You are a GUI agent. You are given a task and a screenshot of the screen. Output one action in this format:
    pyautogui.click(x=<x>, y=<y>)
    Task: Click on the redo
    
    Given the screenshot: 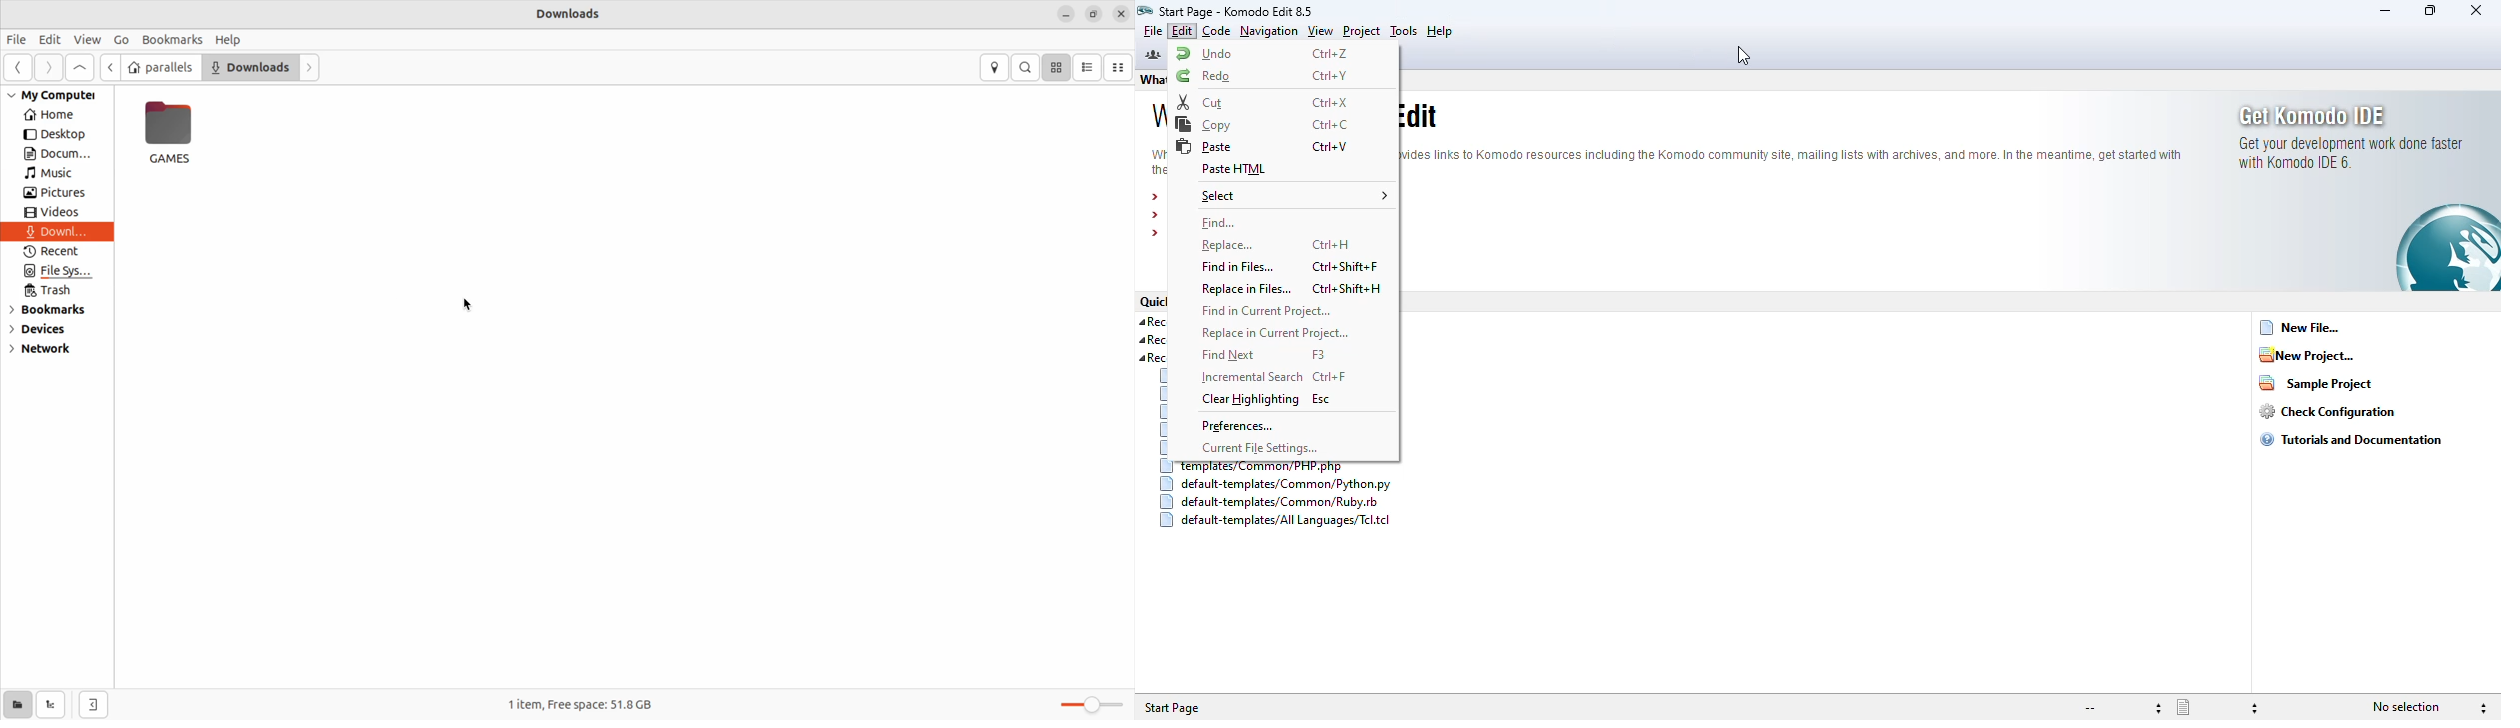 What is the action you would take?
    pyautogui.click(x=1204, y=77)
    